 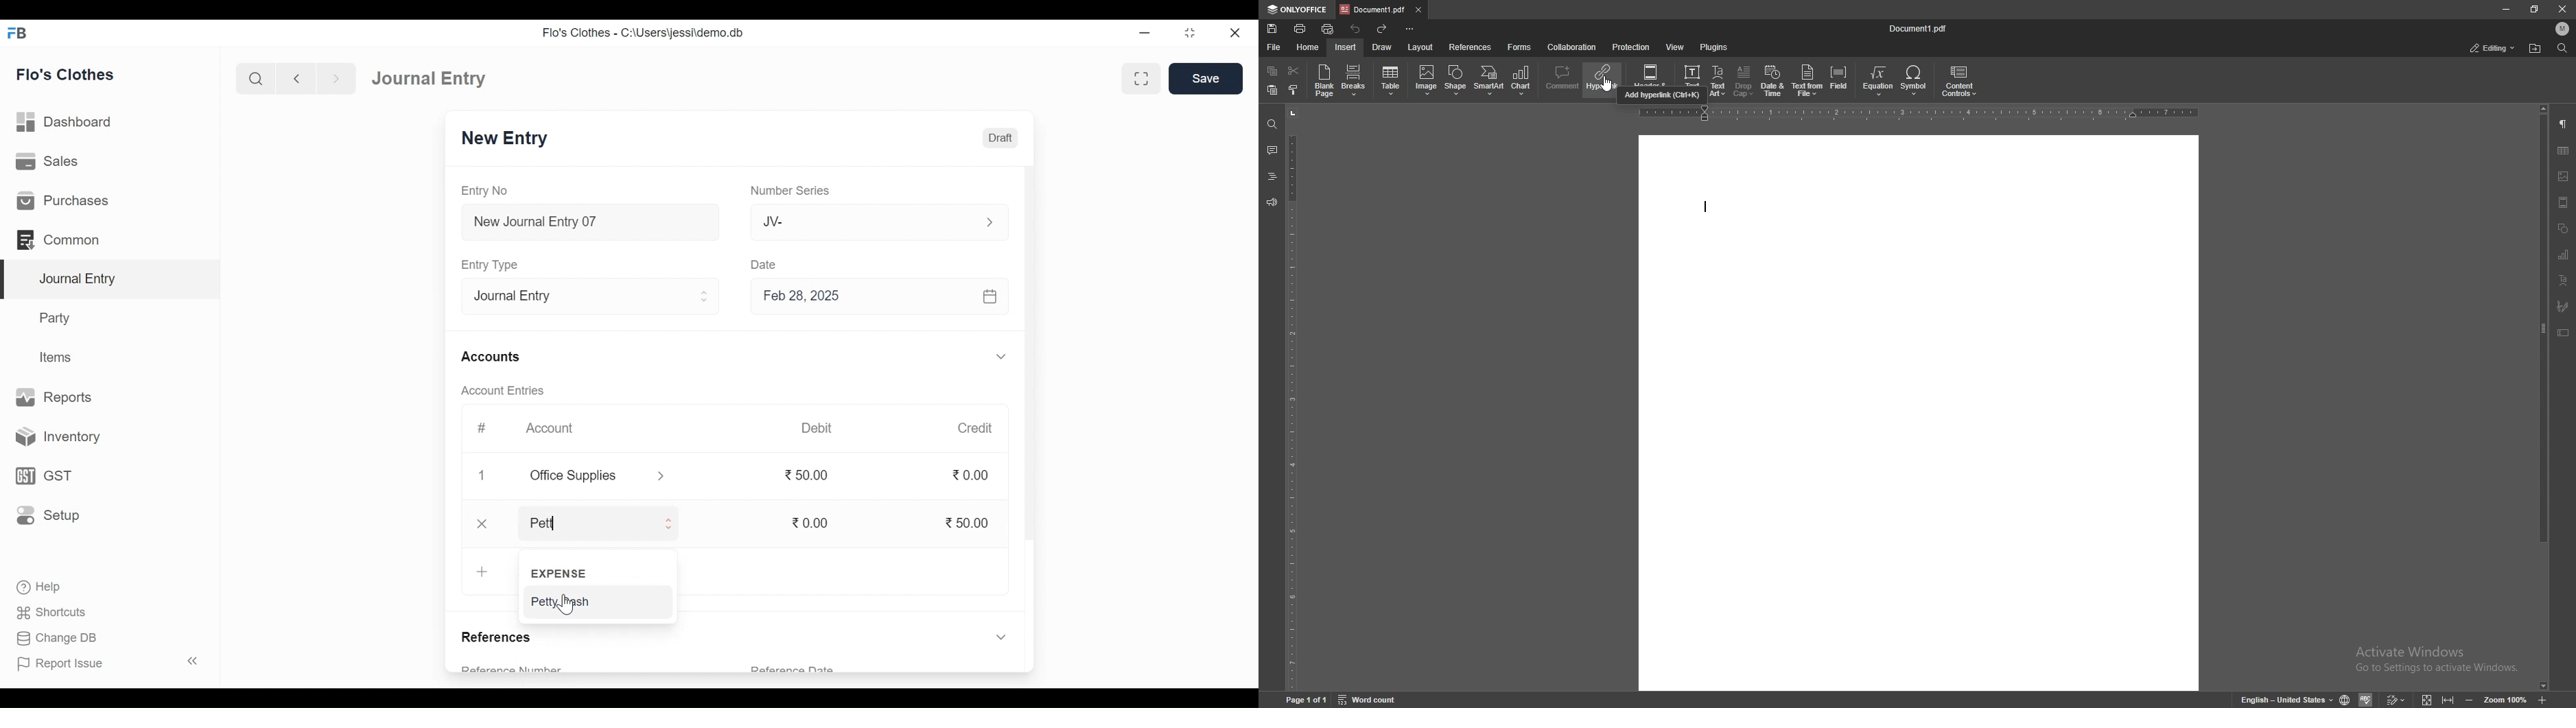 I want to click on Inventory, so click(x=53, y=438).